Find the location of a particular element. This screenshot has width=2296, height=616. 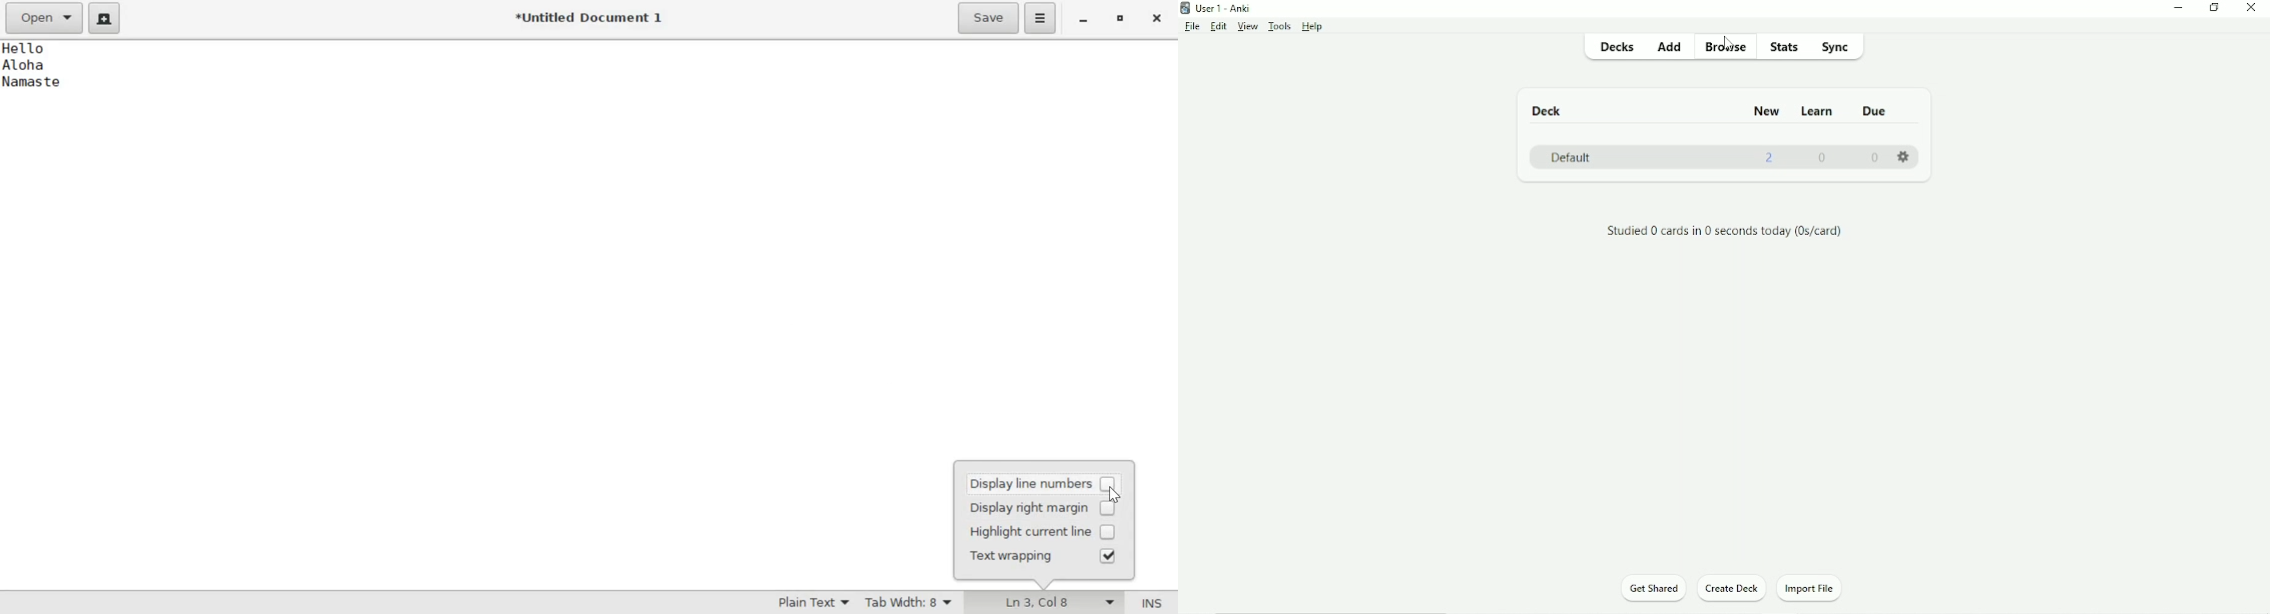

Close is located at coordinates (2251, 8).